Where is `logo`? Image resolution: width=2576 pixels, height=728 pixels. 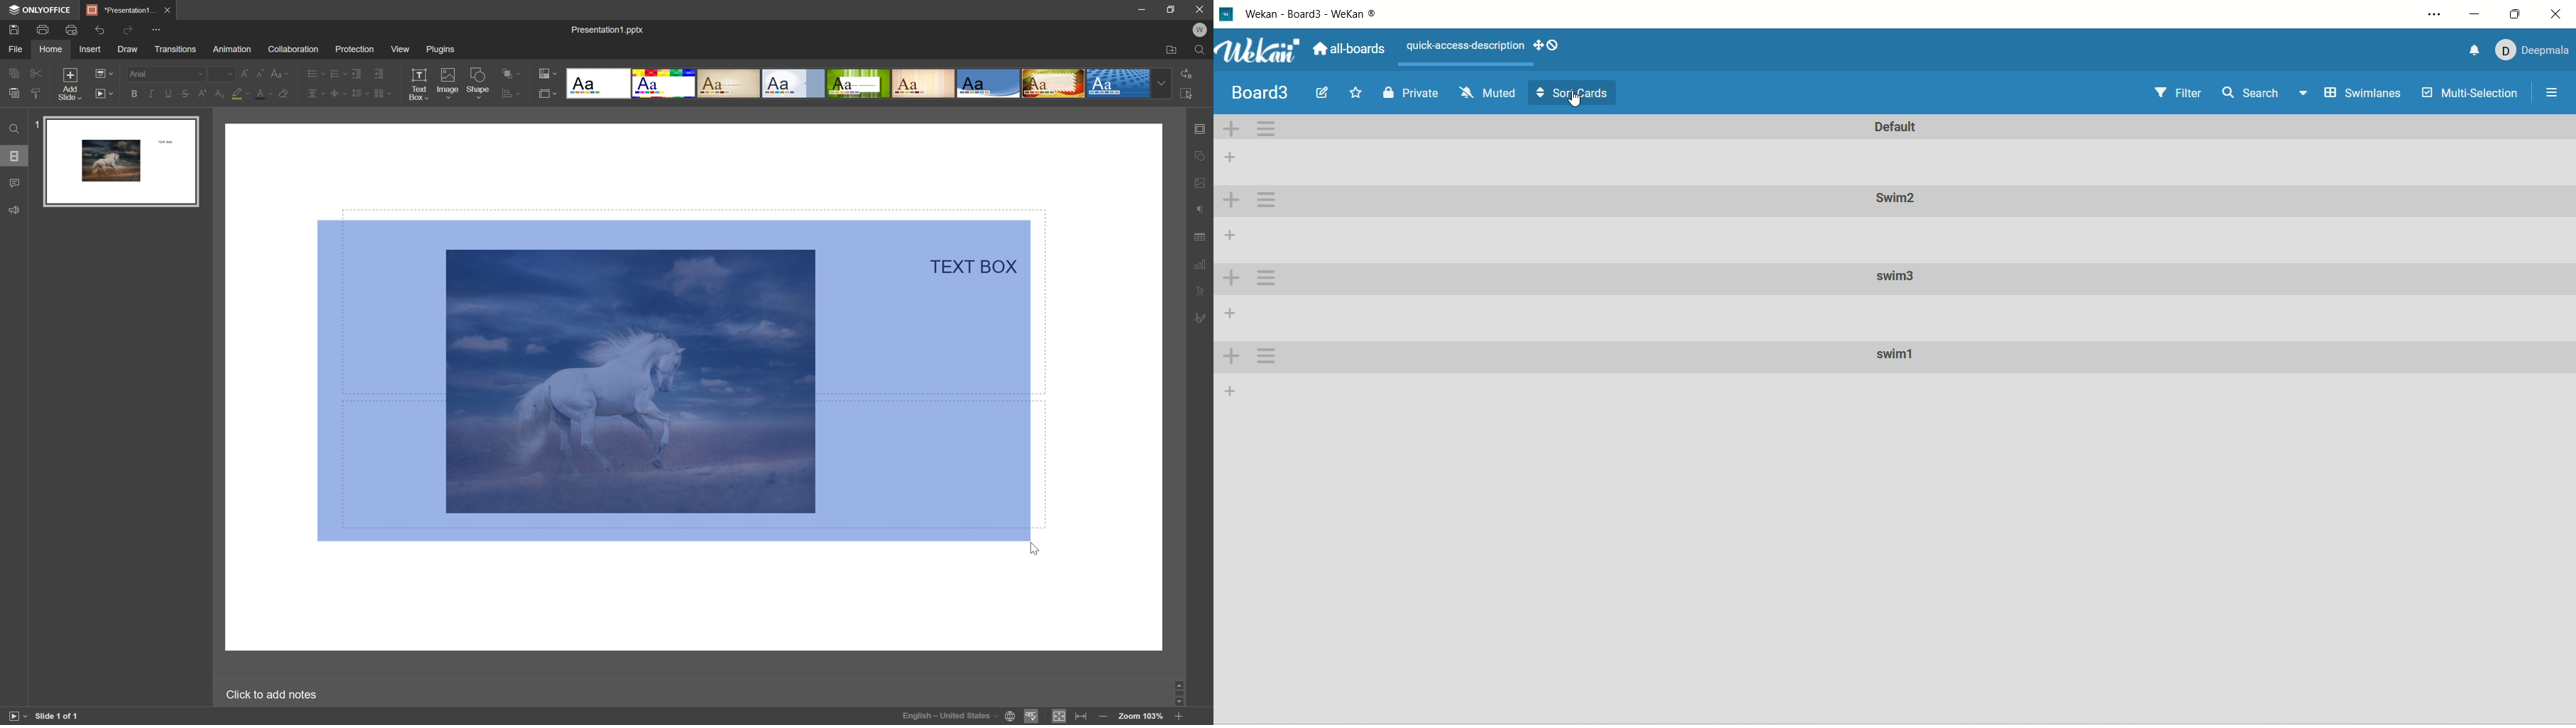
logo is located at coordinates (1228, 16).